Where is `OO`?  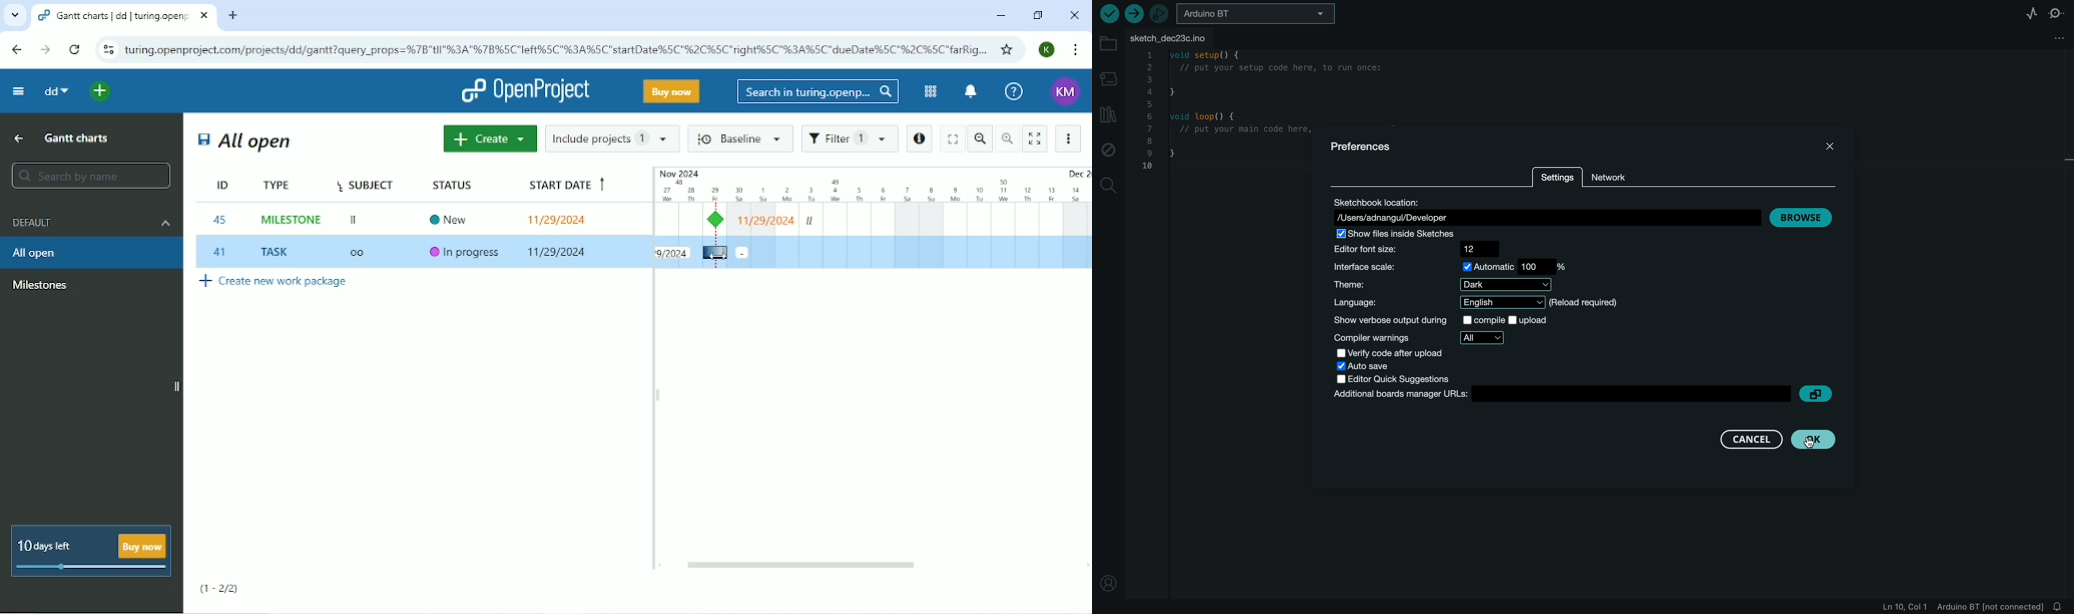 OO is located at coordinates (363, 254).